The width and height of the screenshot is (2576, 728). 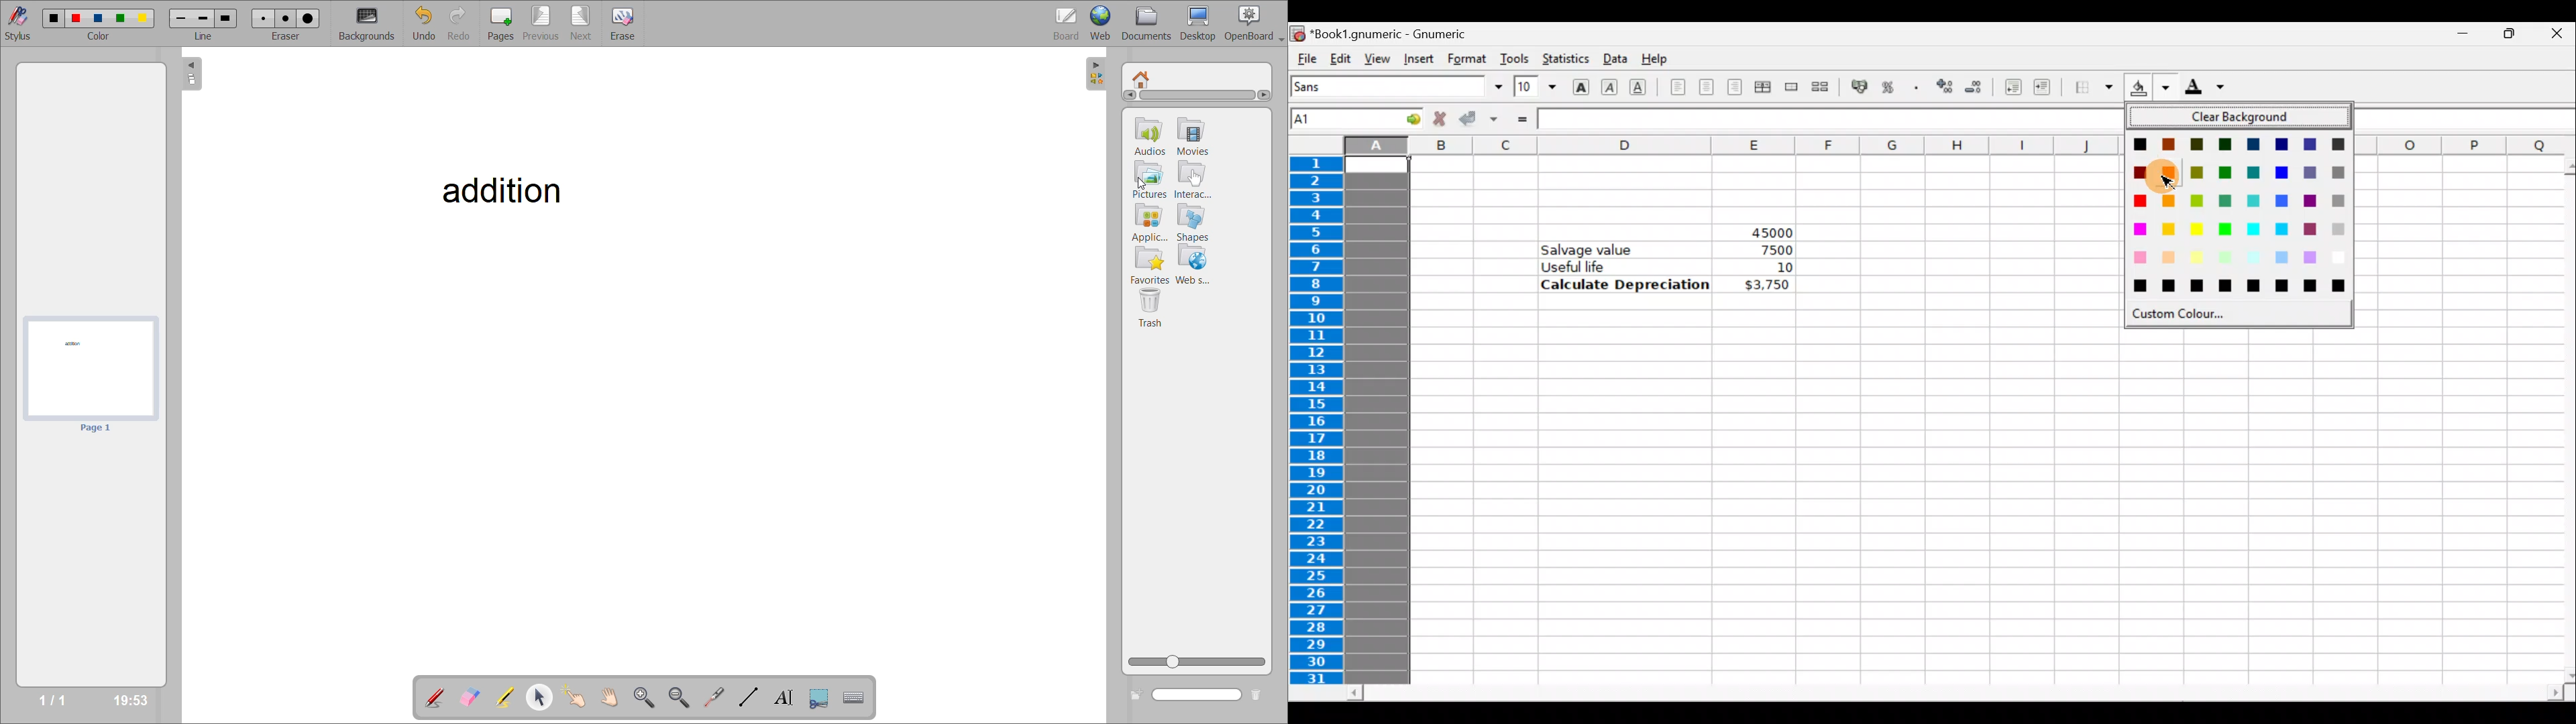 I want to click on Font size 10, so click(x=1531, y=88).